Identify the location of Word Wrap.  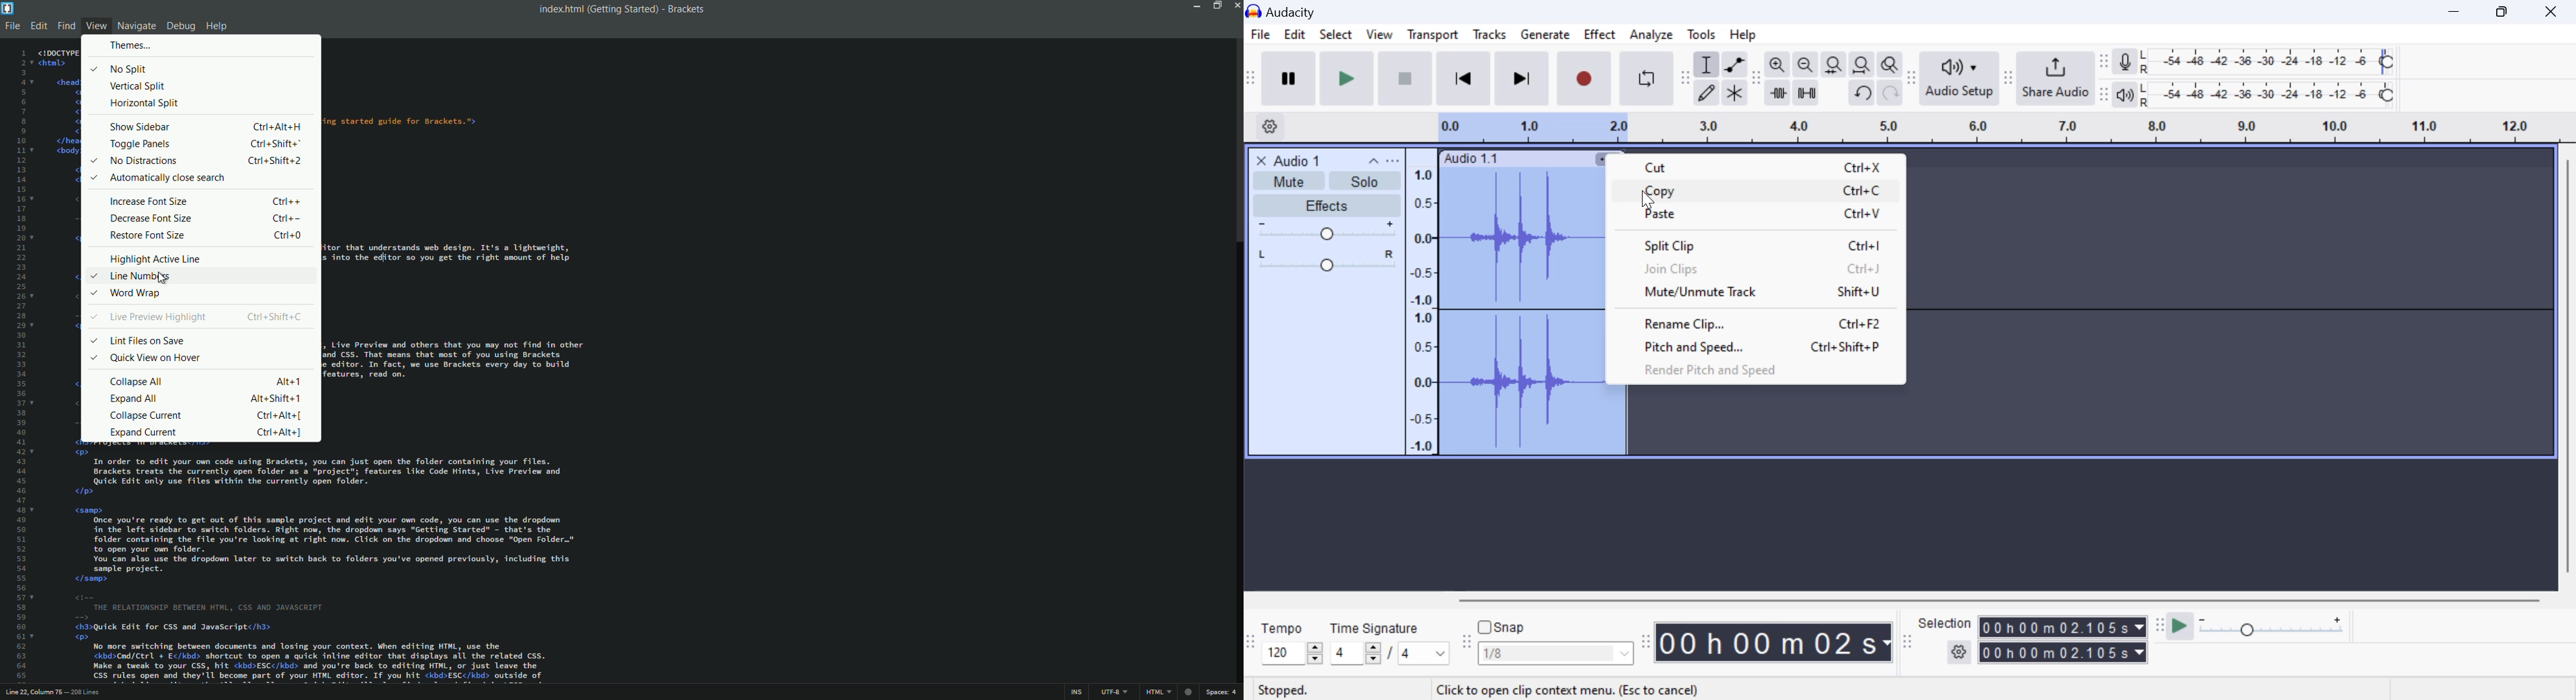
(130, 294).